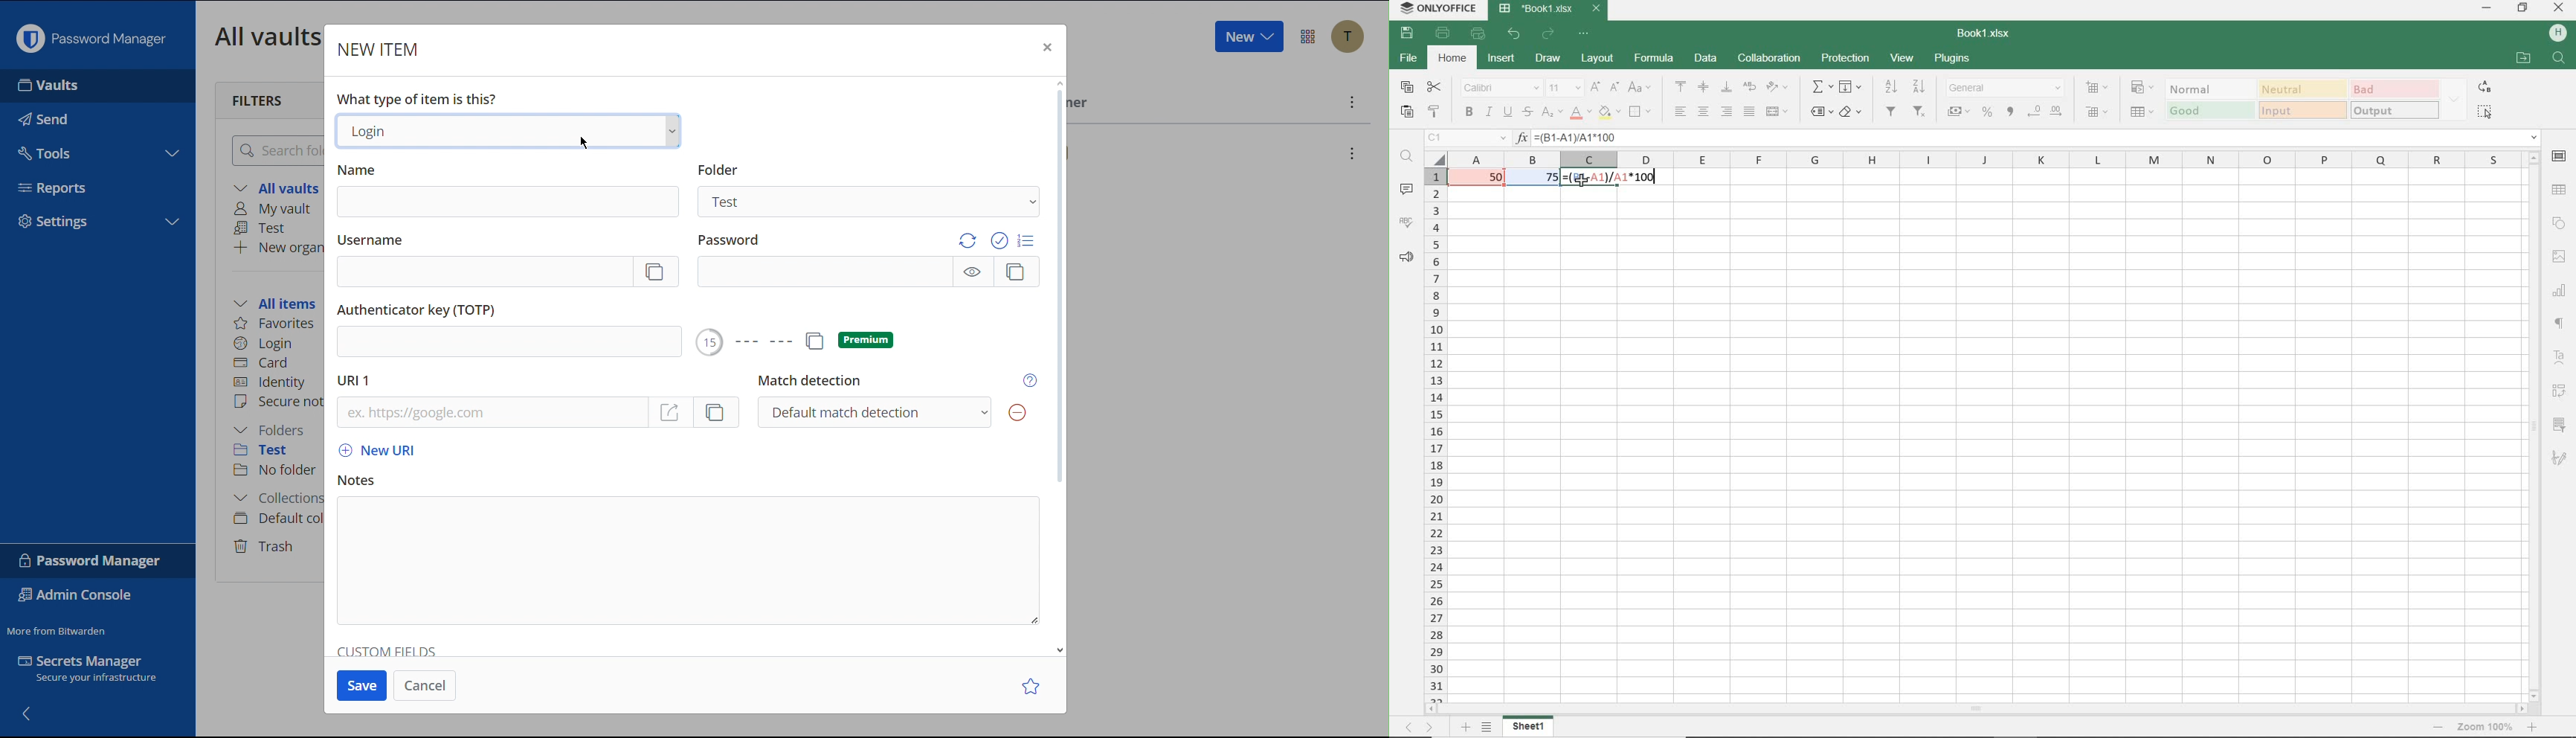 The height and width of the screenshot is (756, 2576). Describe the element at coordinates (1435, 88) in the screenshot. I see `cut` at that location.